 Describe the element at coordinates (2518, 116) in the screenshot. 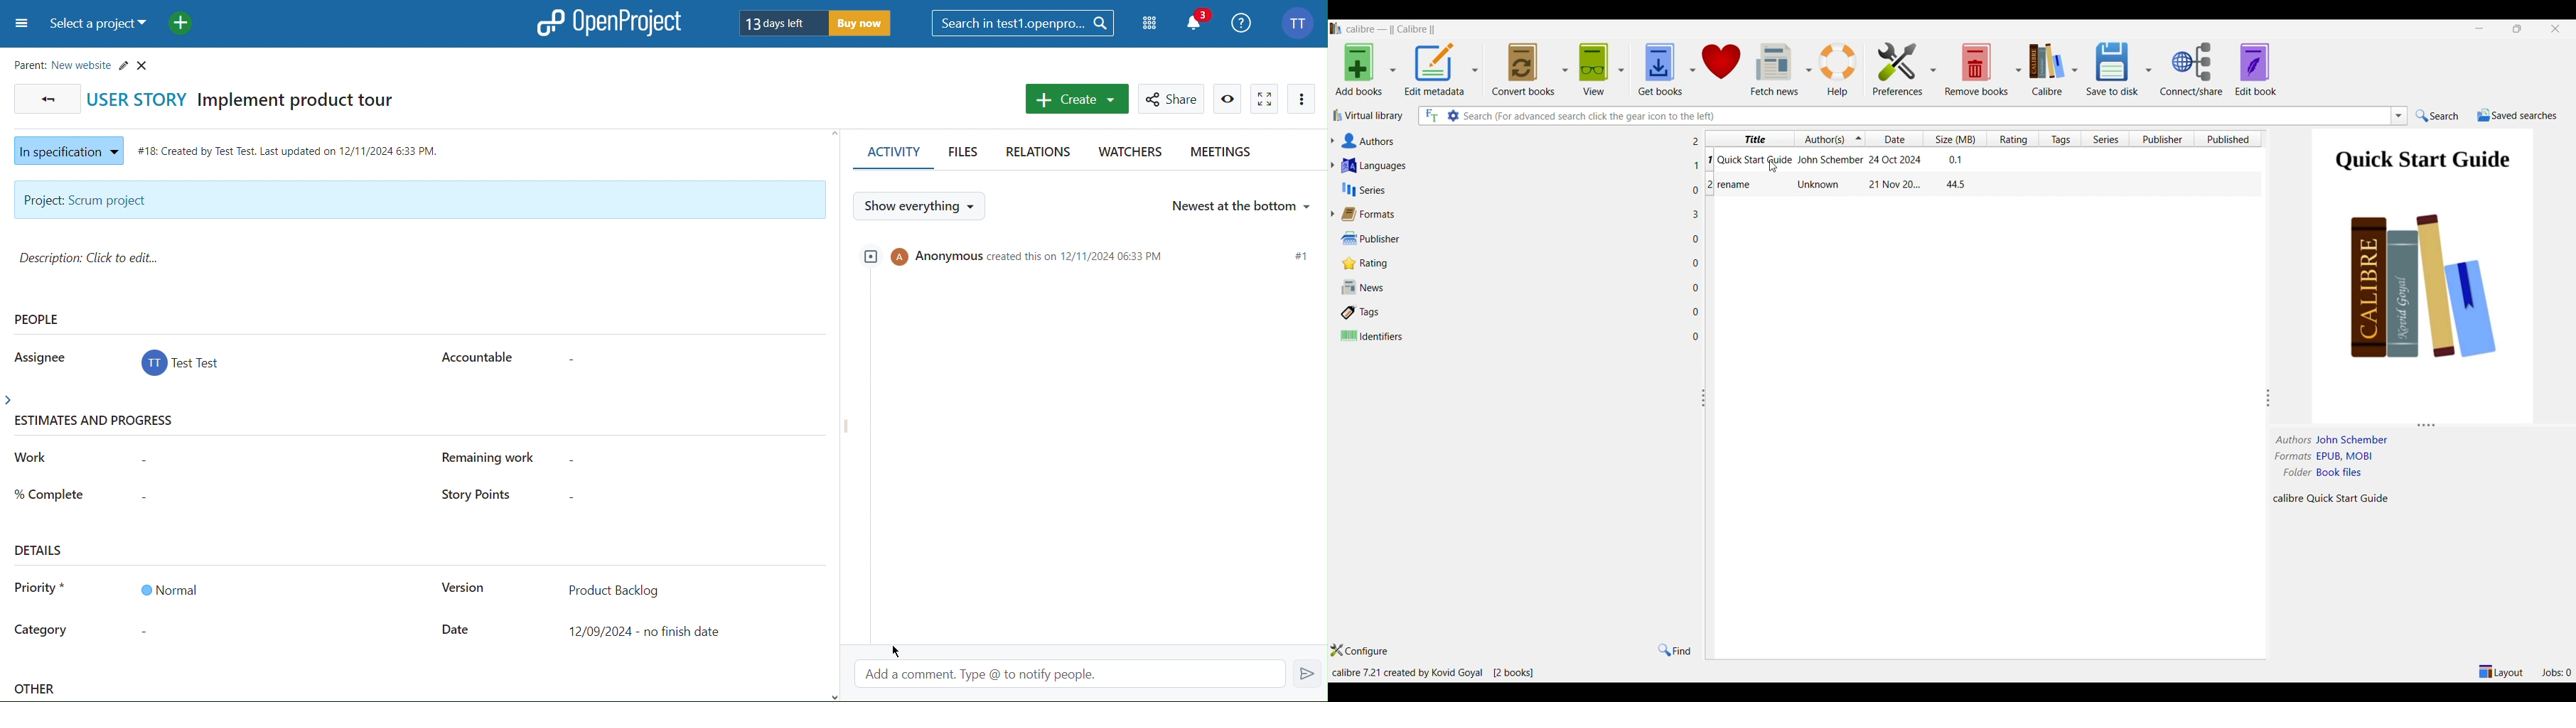

I see `Saved searches` at that location.